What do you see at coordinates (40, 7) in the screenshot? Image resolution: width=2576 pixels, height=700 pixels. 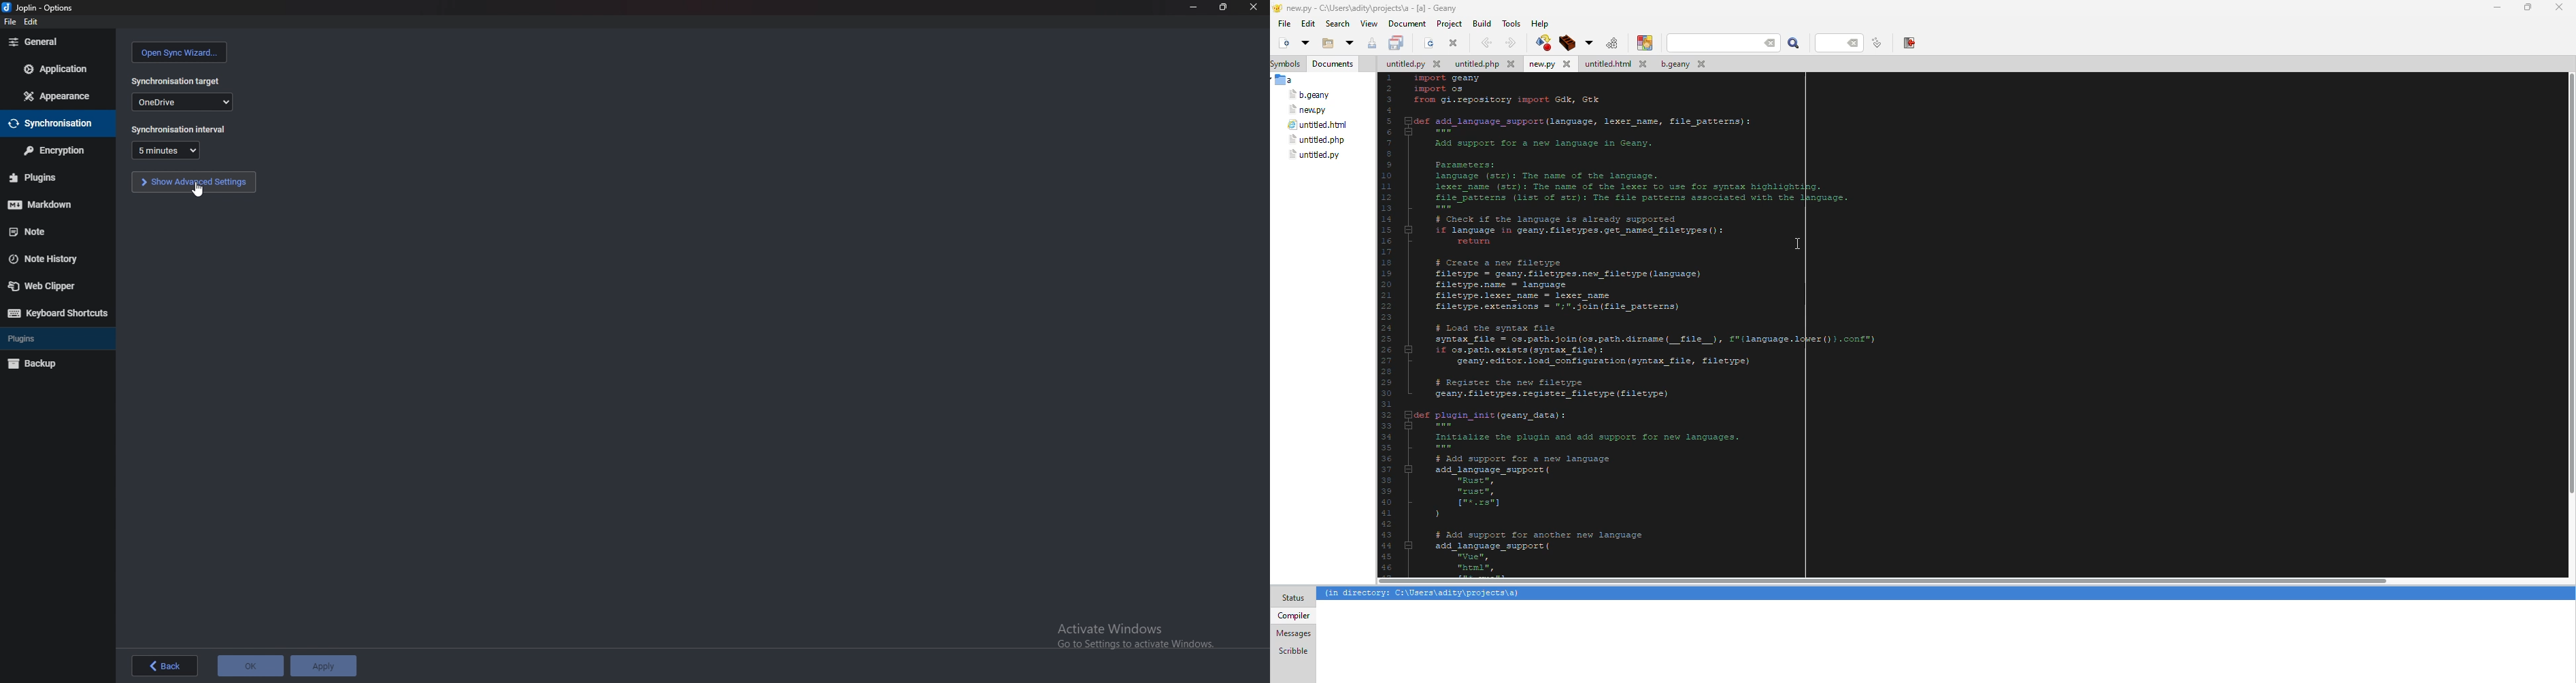 I see `options` at bounding box center [40, 7].